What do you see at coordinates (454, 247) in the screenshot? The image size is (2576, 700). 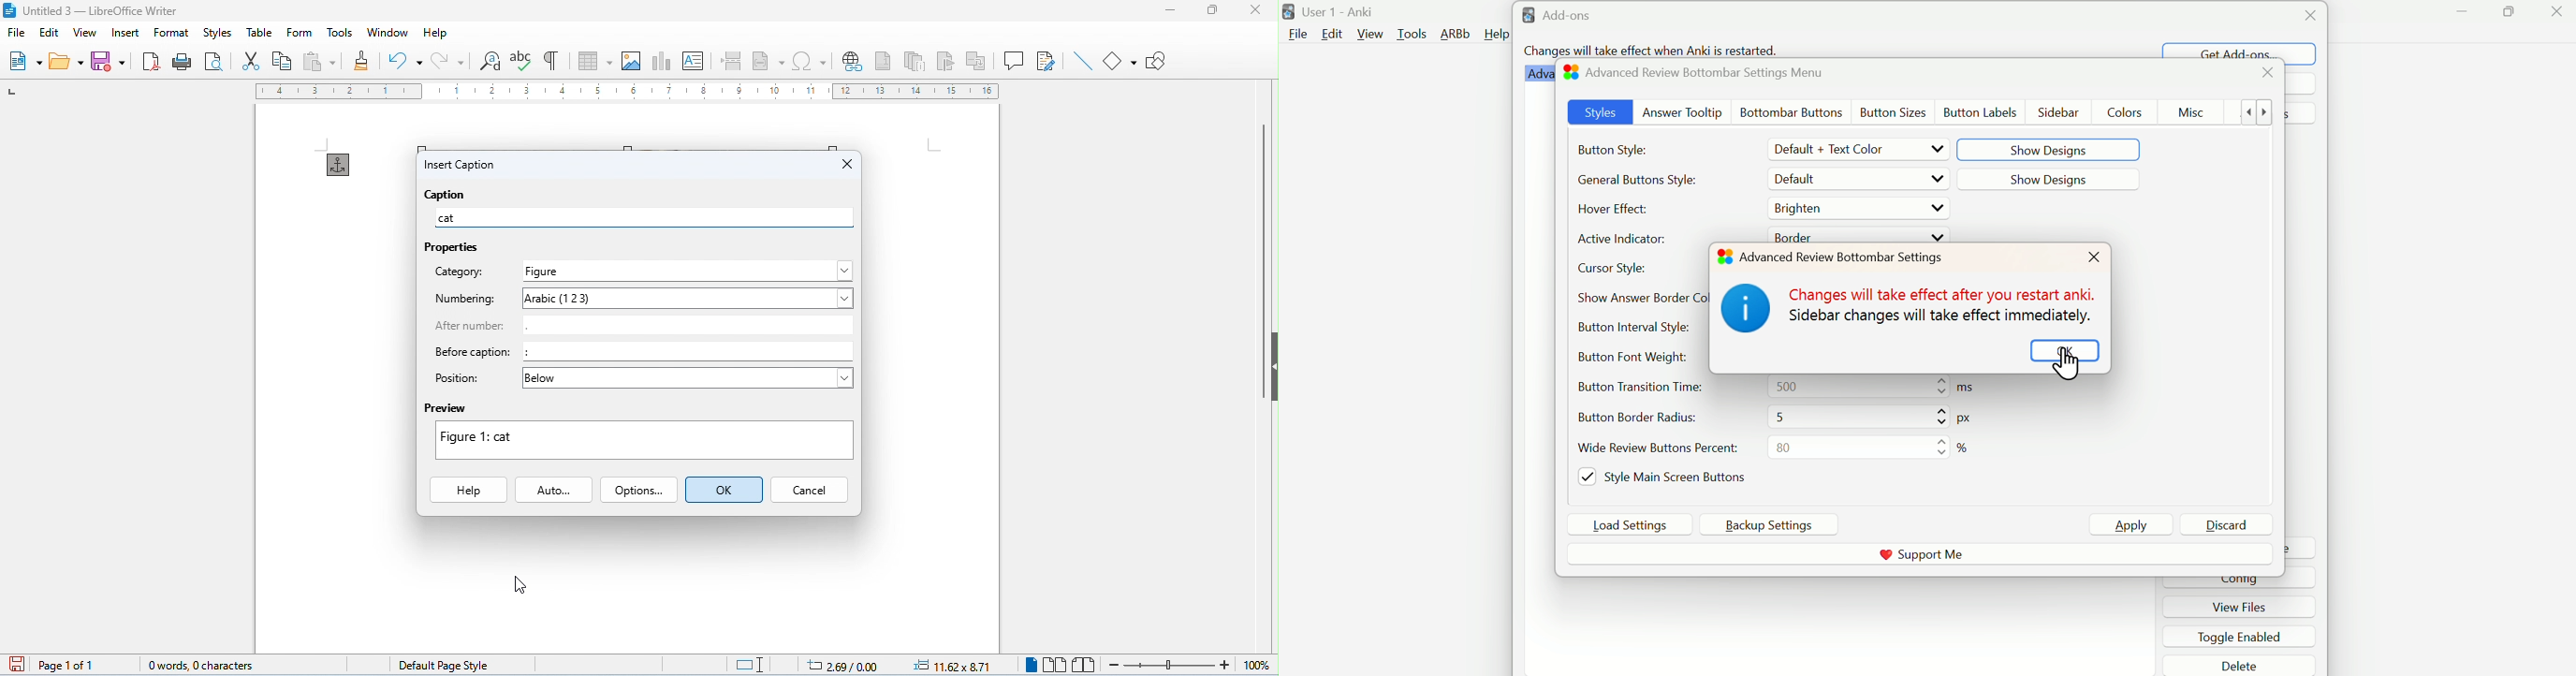 I see `properties` at bounding box center [454, 247].